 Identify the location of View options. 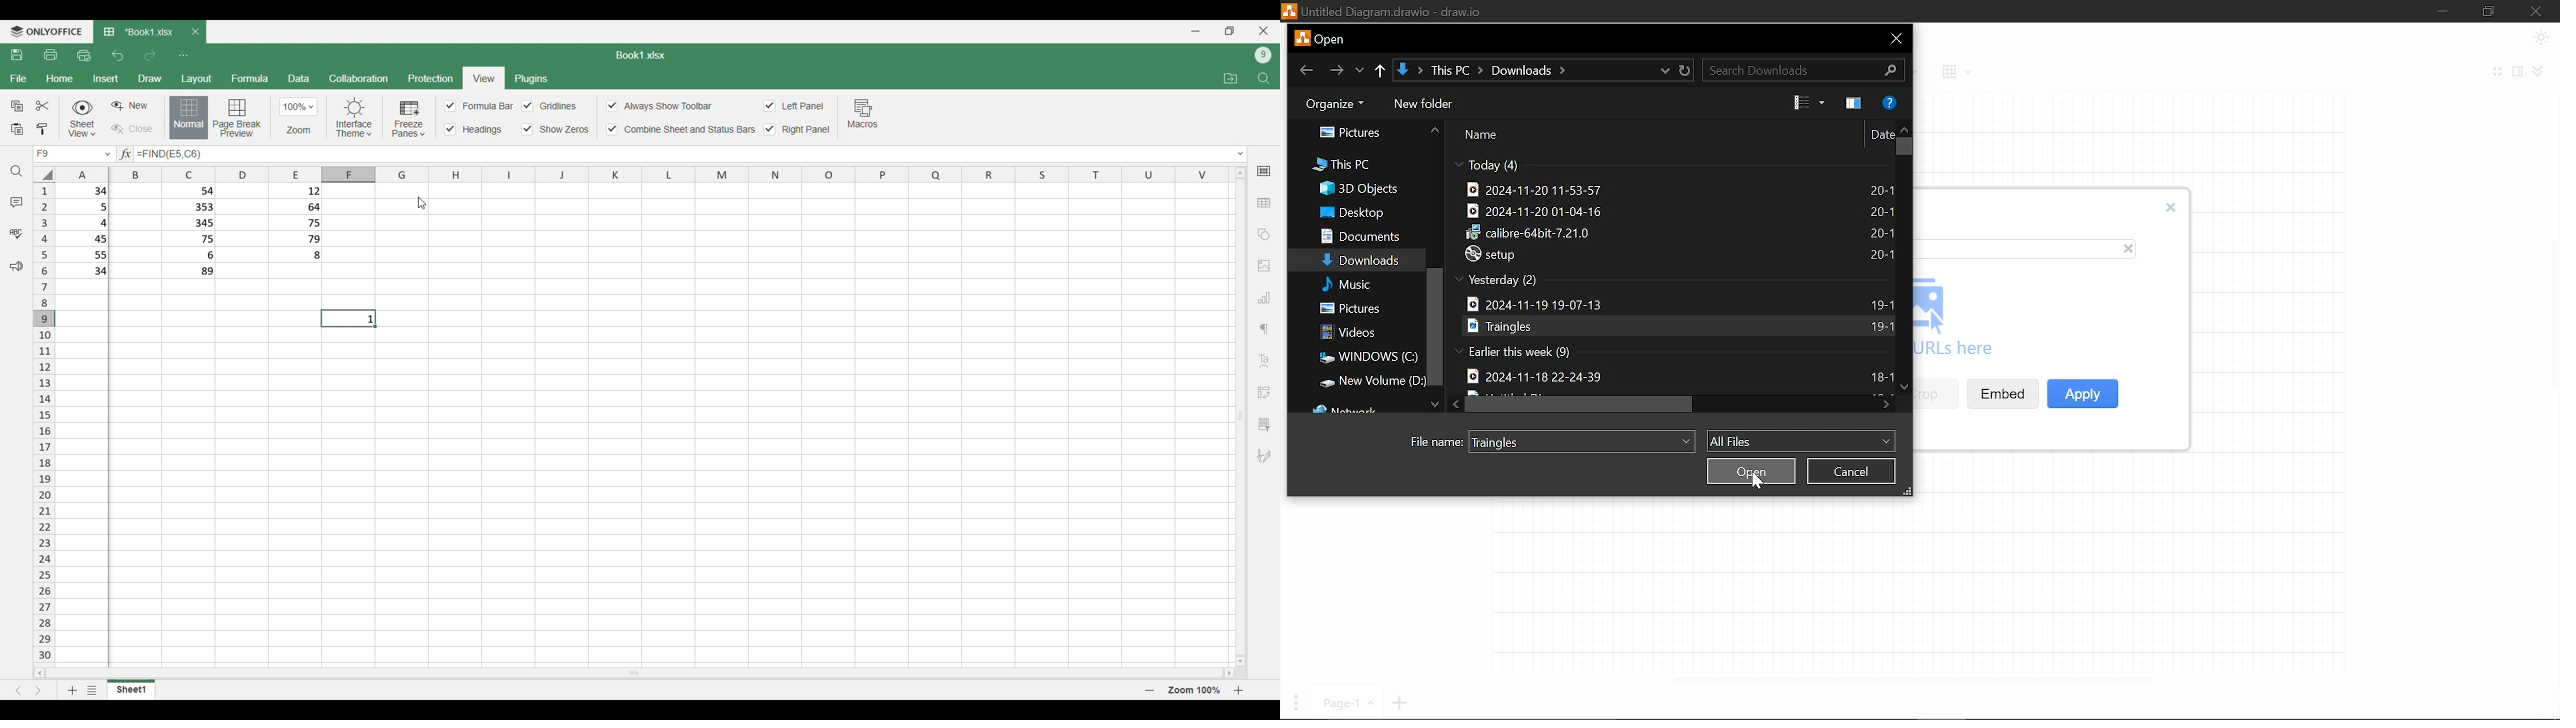
(1818, 102).